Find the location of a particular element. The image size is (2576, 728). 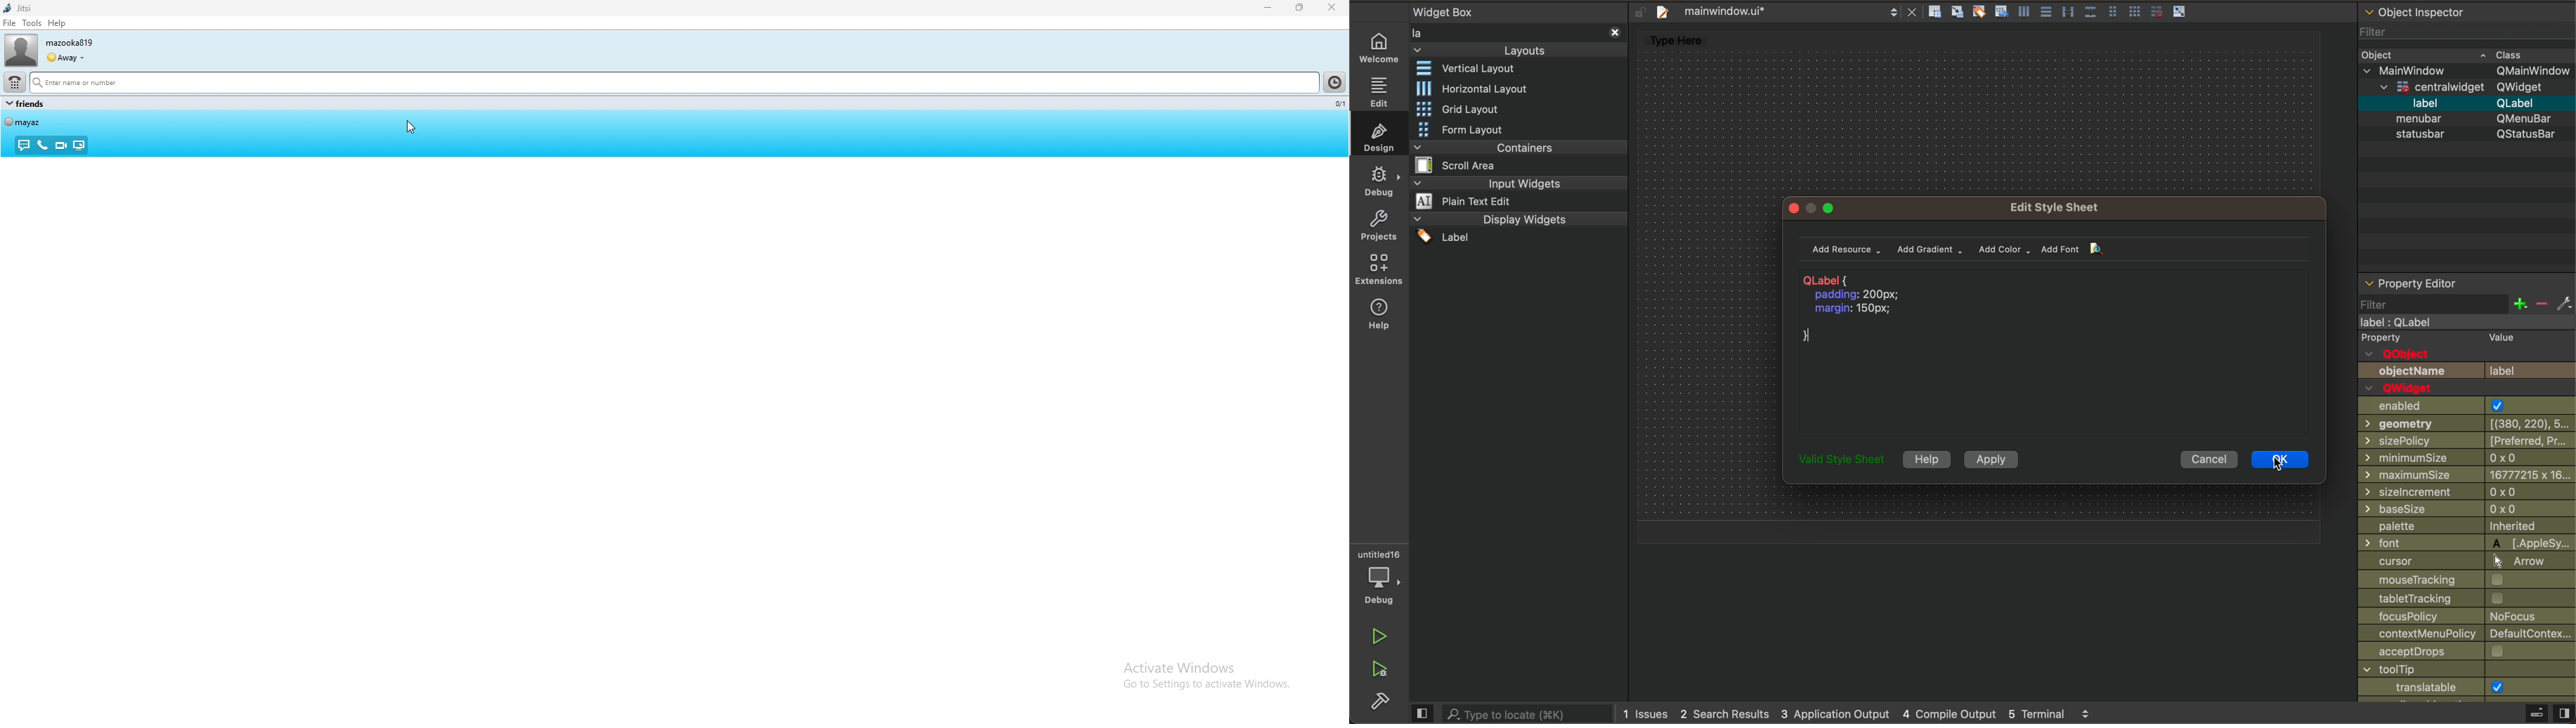

window control buttons" is located at coordinates (1818, 209).